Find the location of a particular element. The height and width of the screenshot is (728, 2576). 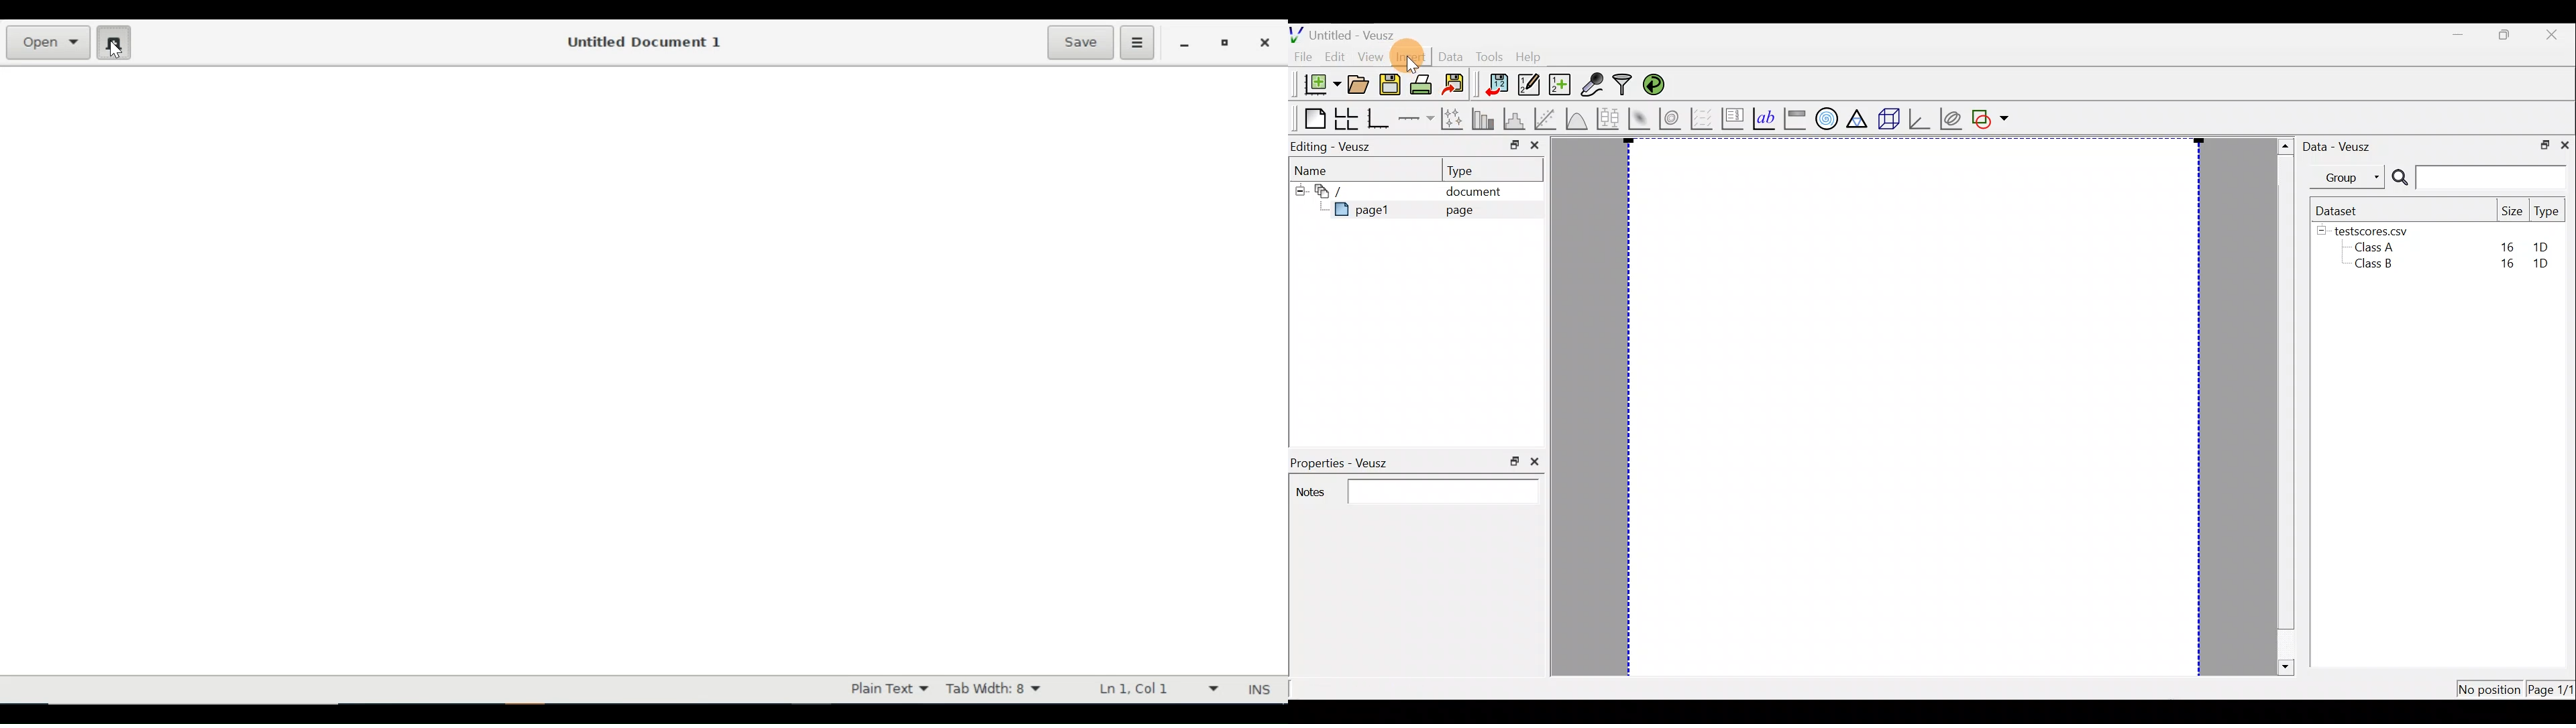

Close is located at coordinates (2555, 34).